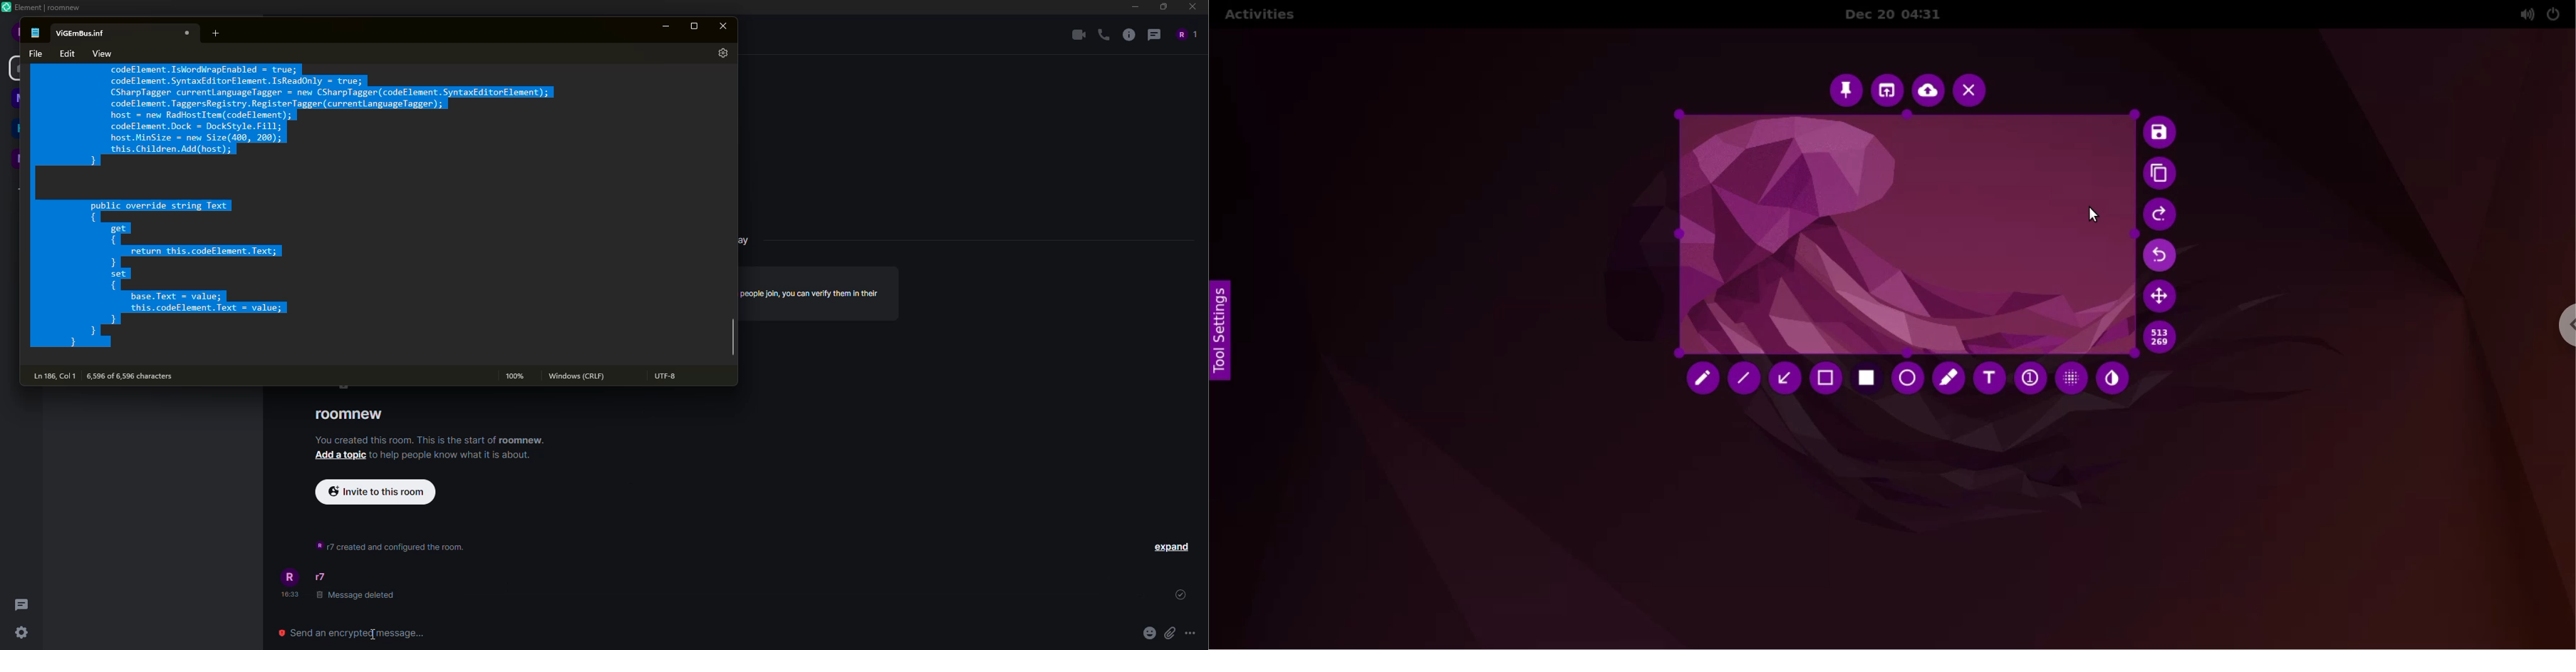 This screenshot has width=2576, height=672. I want to click on minimize, so click(1134, 6).